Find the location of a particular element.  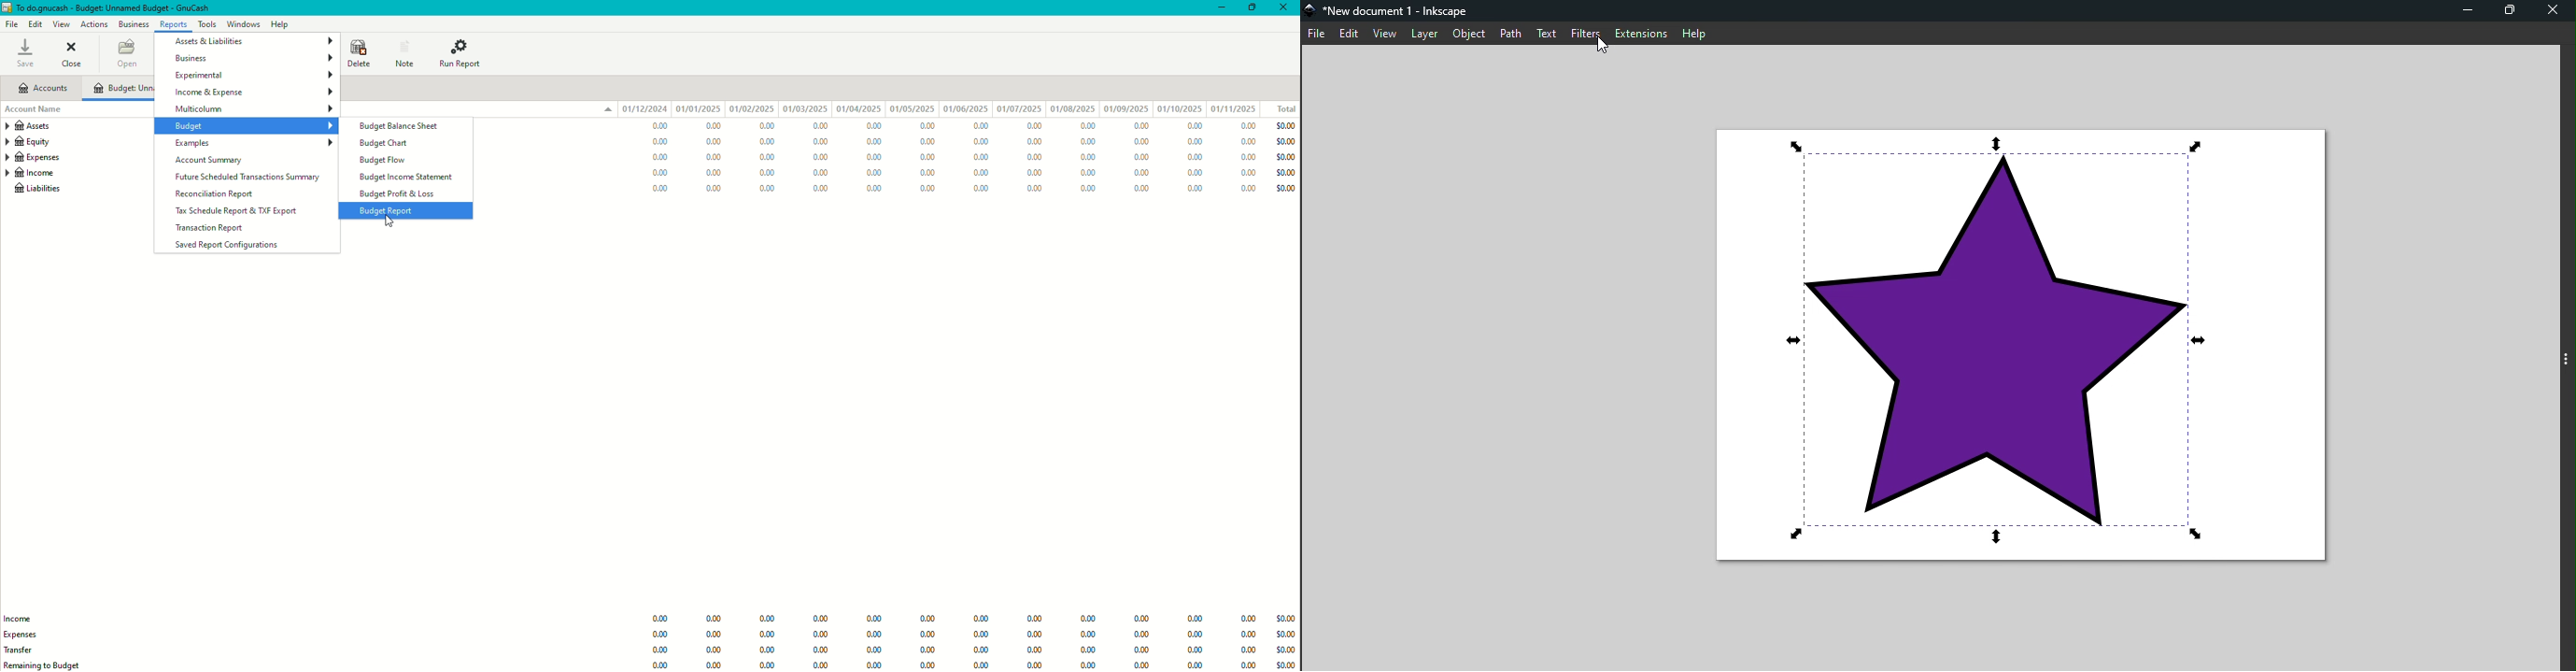

$0.00 is located at coordinates (1284, 157).